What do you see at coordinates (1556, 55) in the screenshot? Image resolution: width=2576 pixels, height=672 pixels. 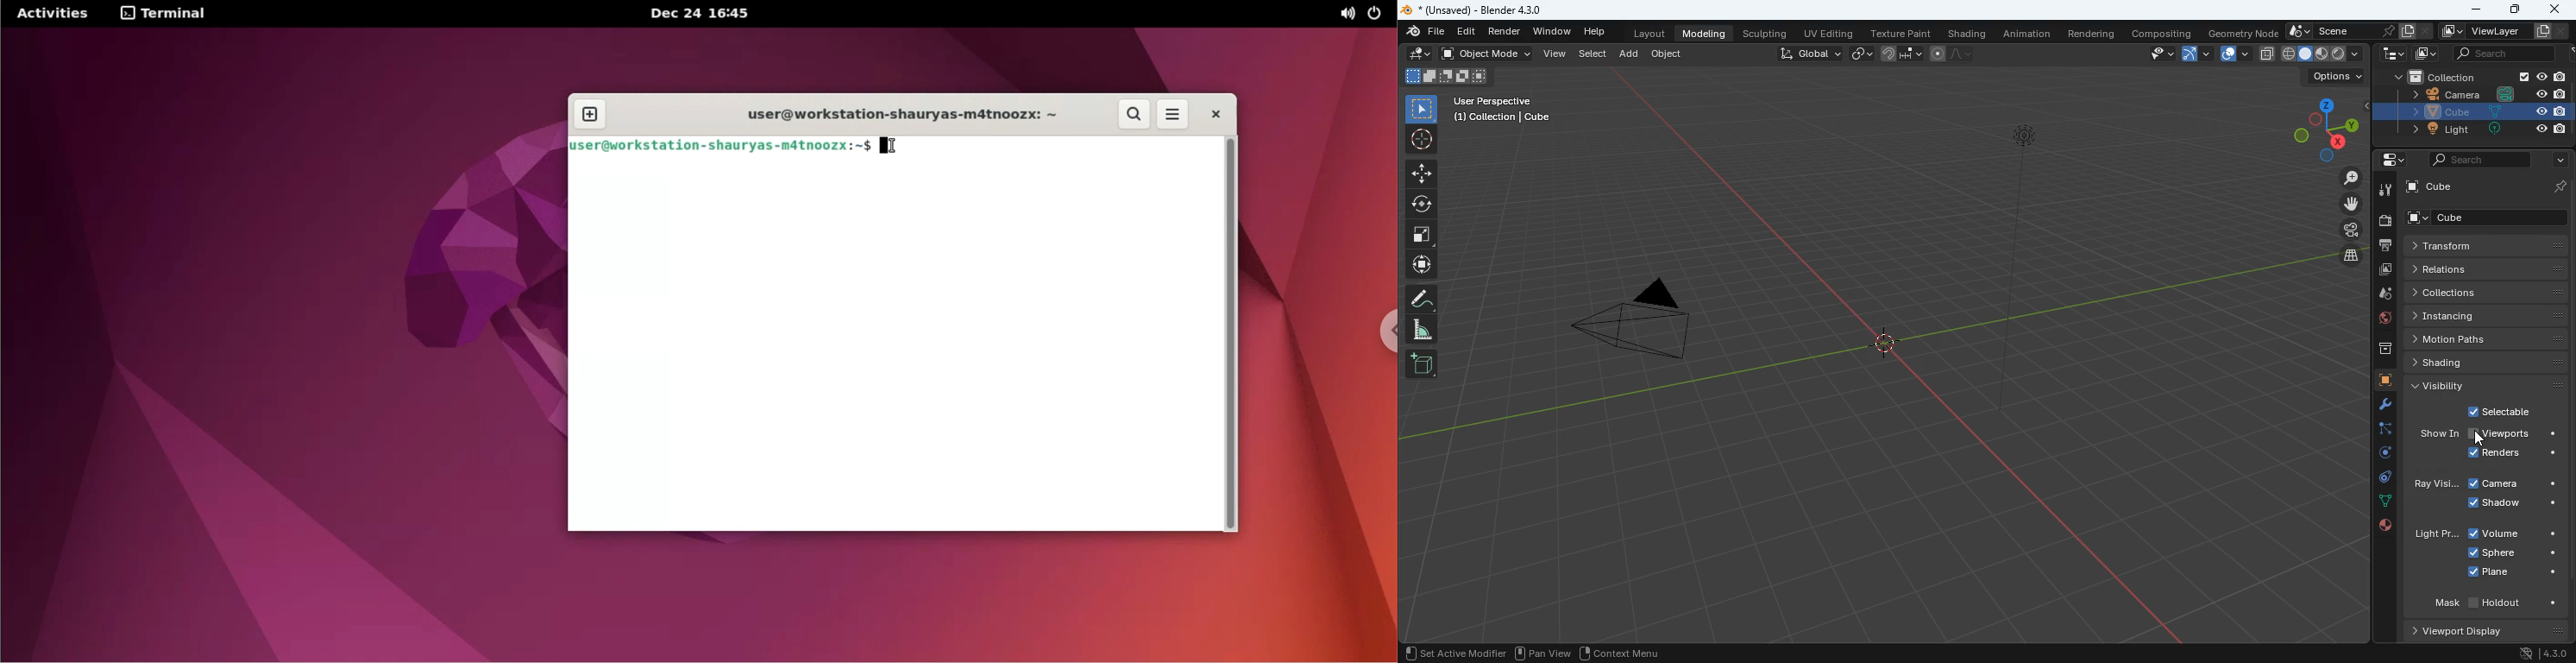 I see `view` at bounding box center [1556, 55].